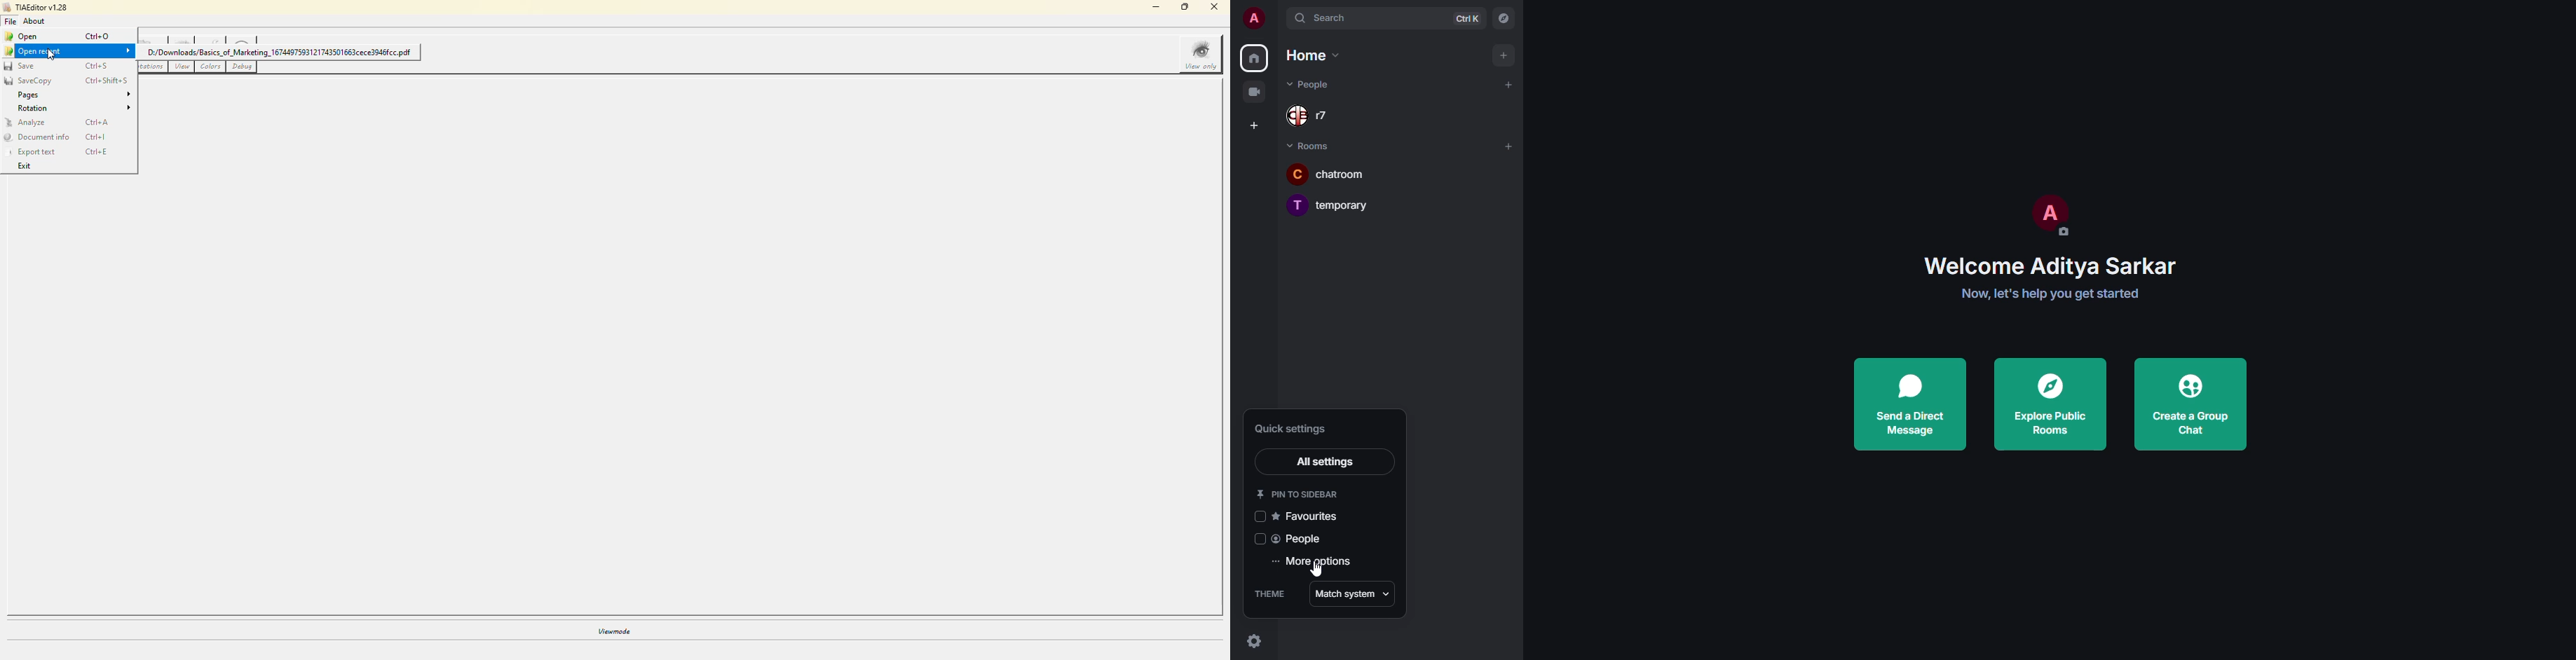 This screenshot has width=2576, height=672. What do you see at coordinates (1302, 429) in the screenshot?
I see `quick settings` at bounding box center [1302, 429].